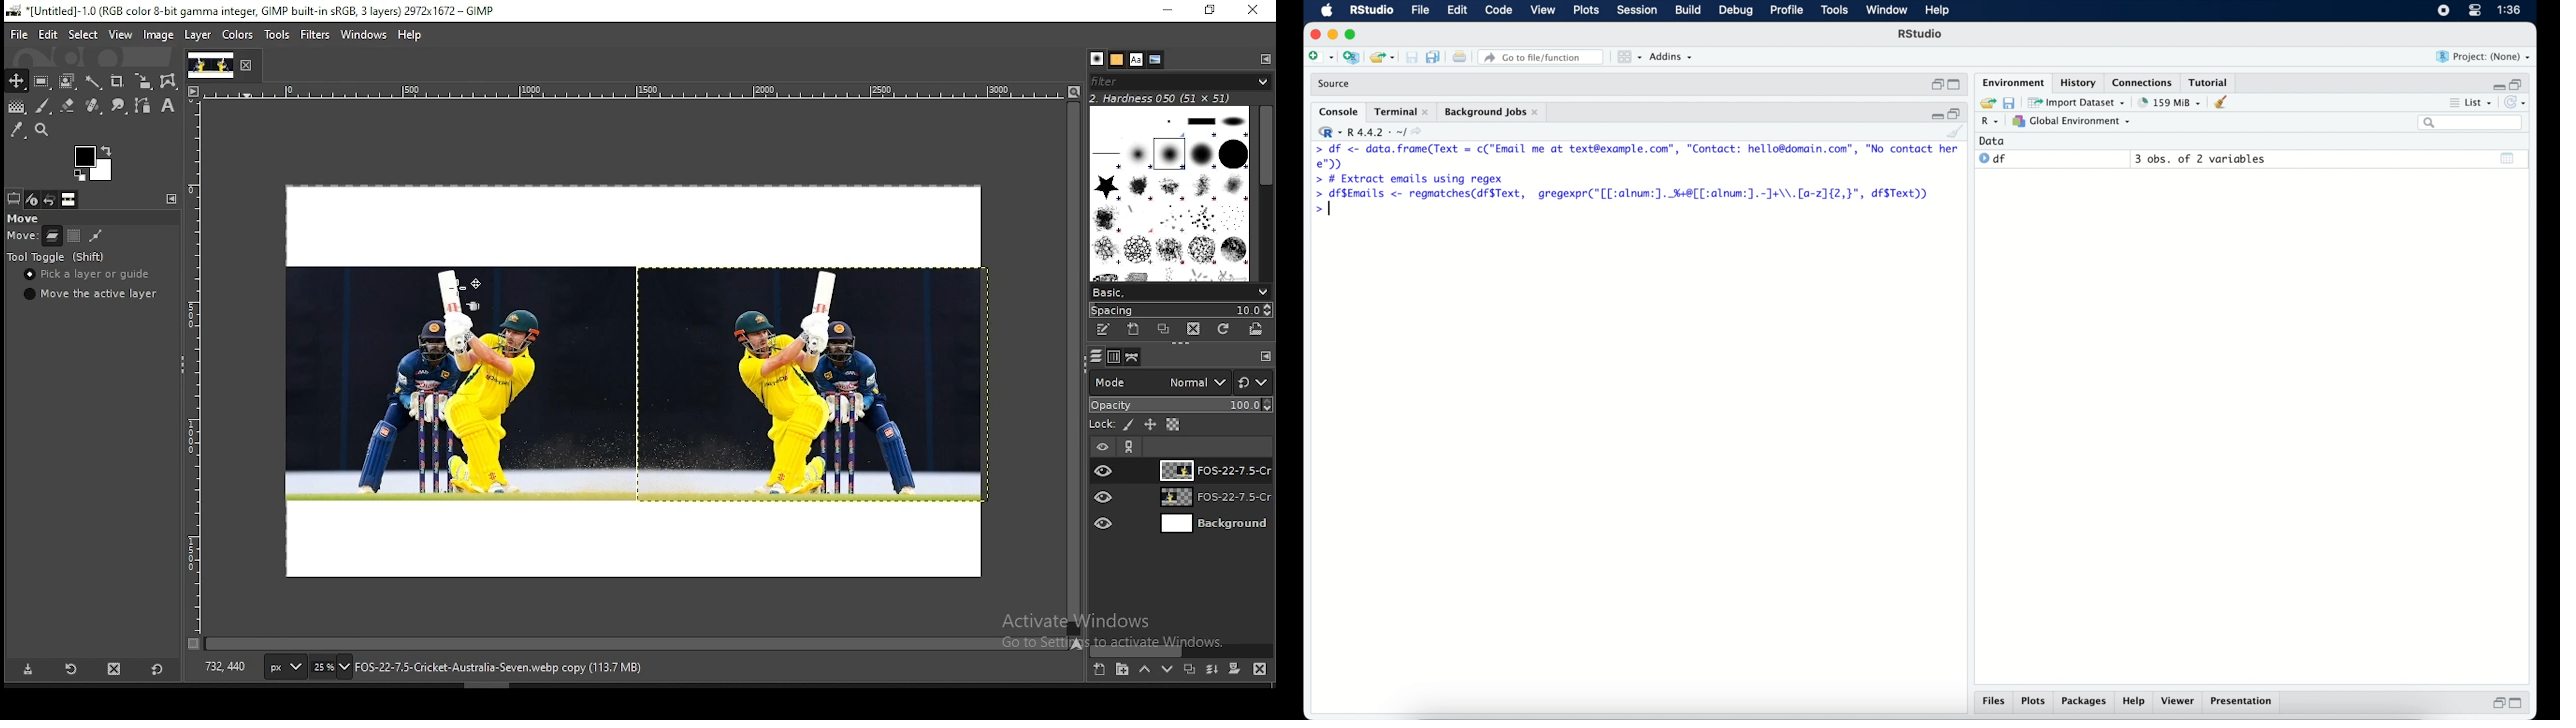 Image resolution: width=2576 pixels, height=728 pixels. I want to click on restore down, so click(1935, 85).